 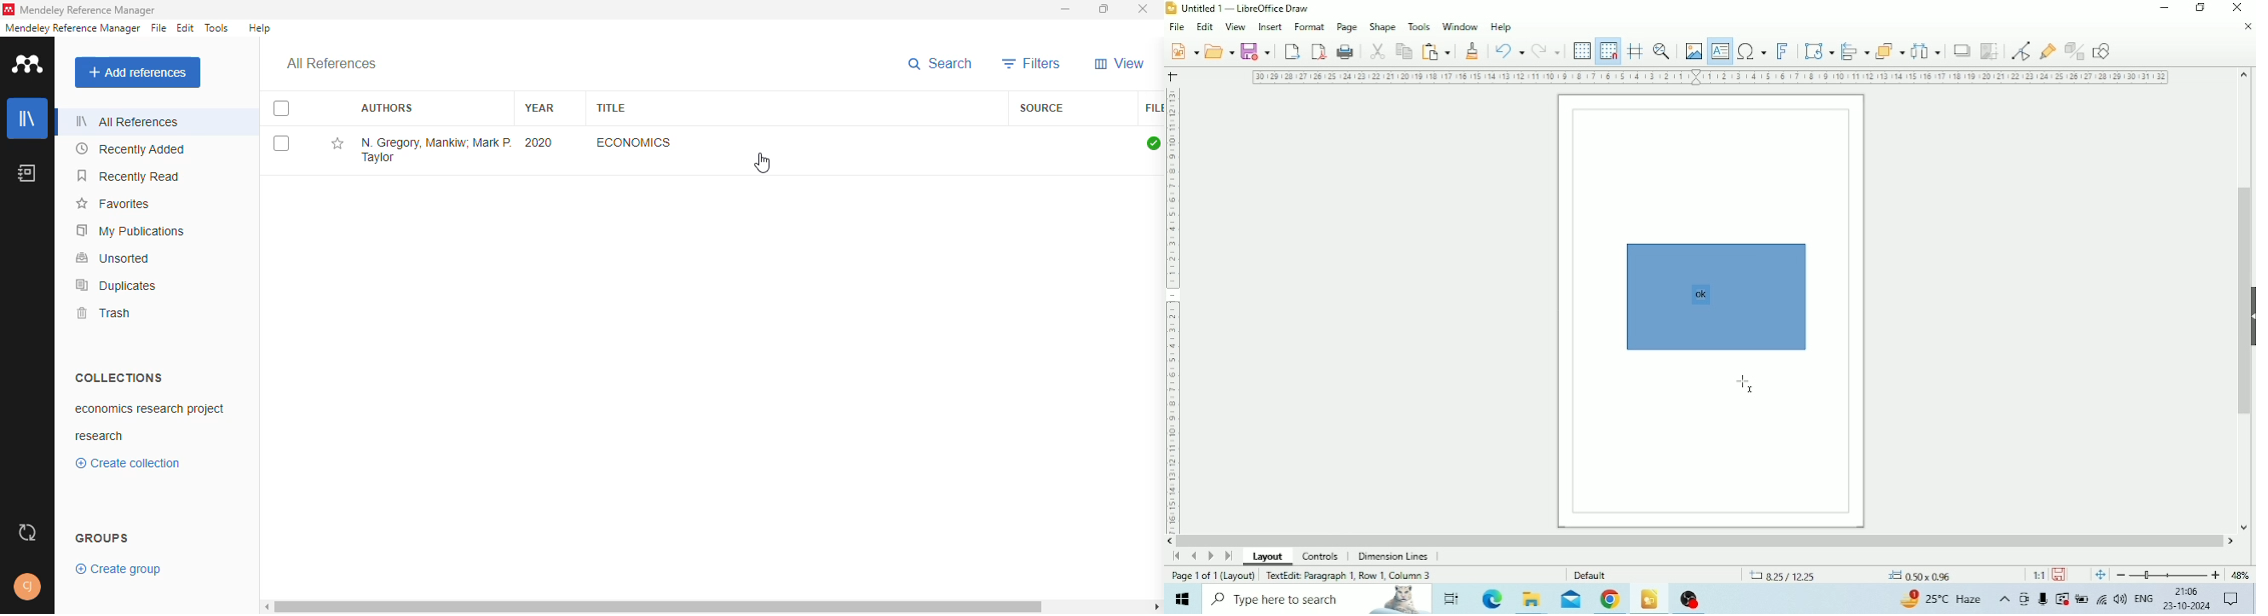 What do you see at coordinates (1583, 51) in the screenshot?
I see `Display Grid` at bounding box center [1583, 51].